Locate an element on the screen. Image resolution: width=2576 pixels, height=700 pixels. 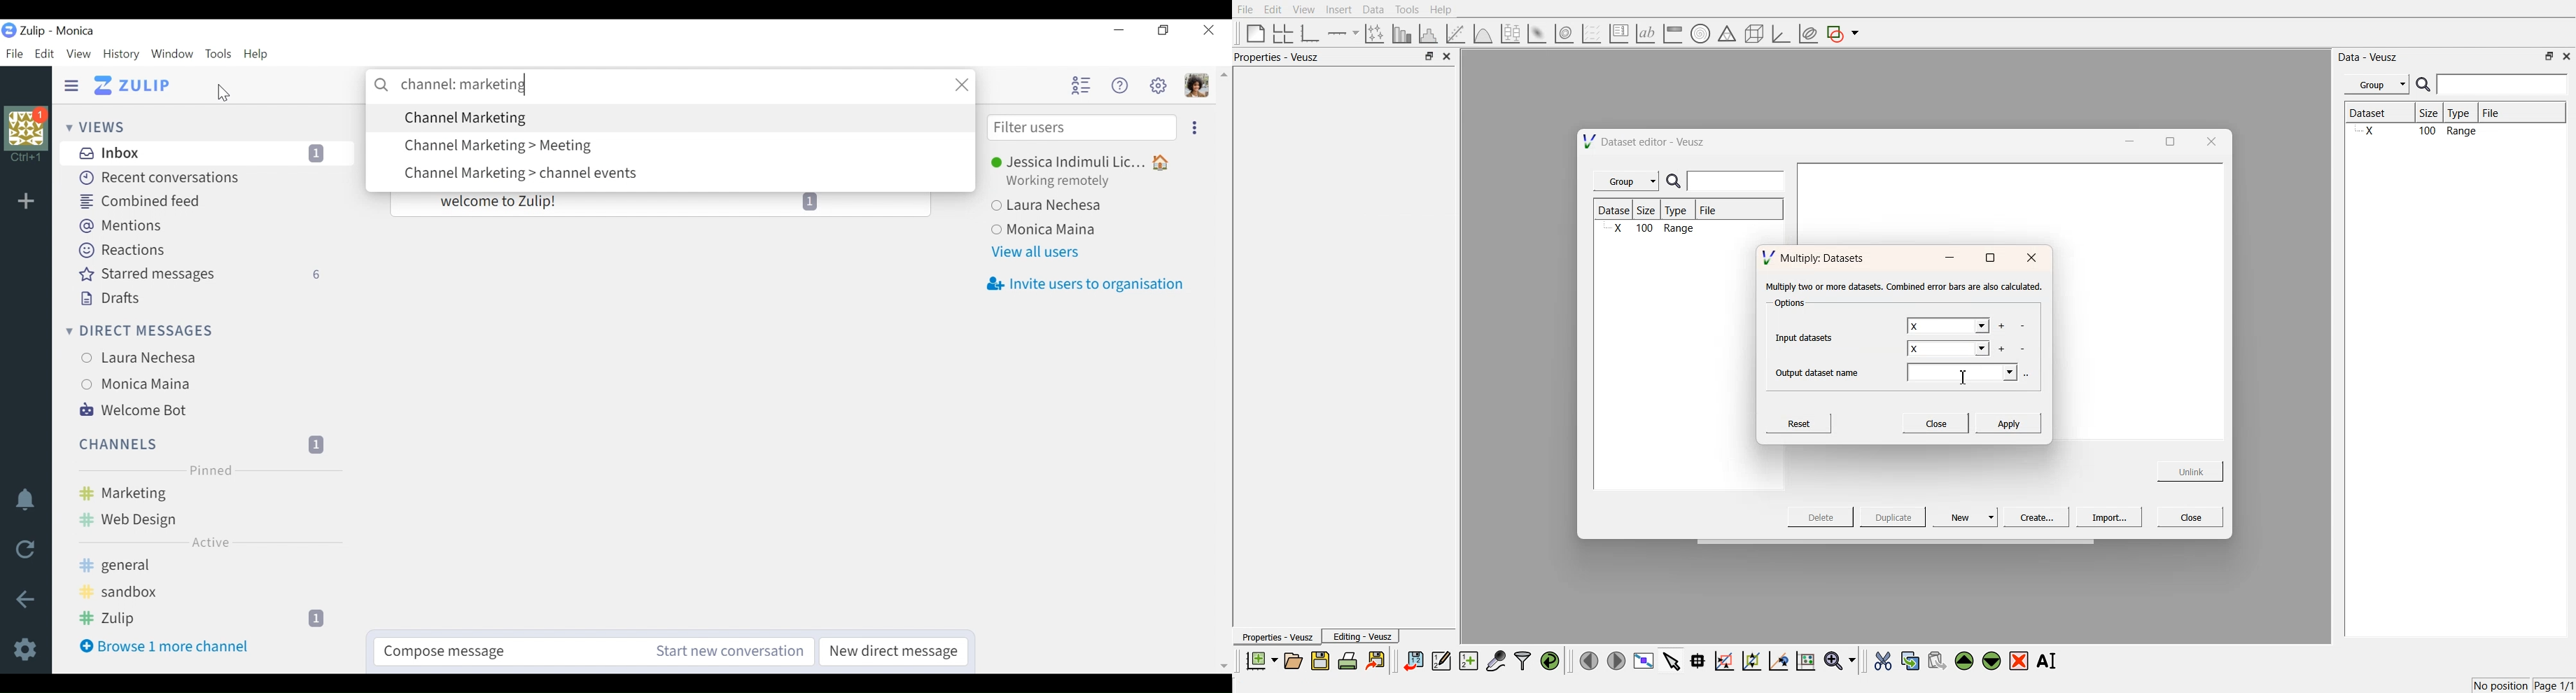
Delete is located at coordinates (1822, 516).